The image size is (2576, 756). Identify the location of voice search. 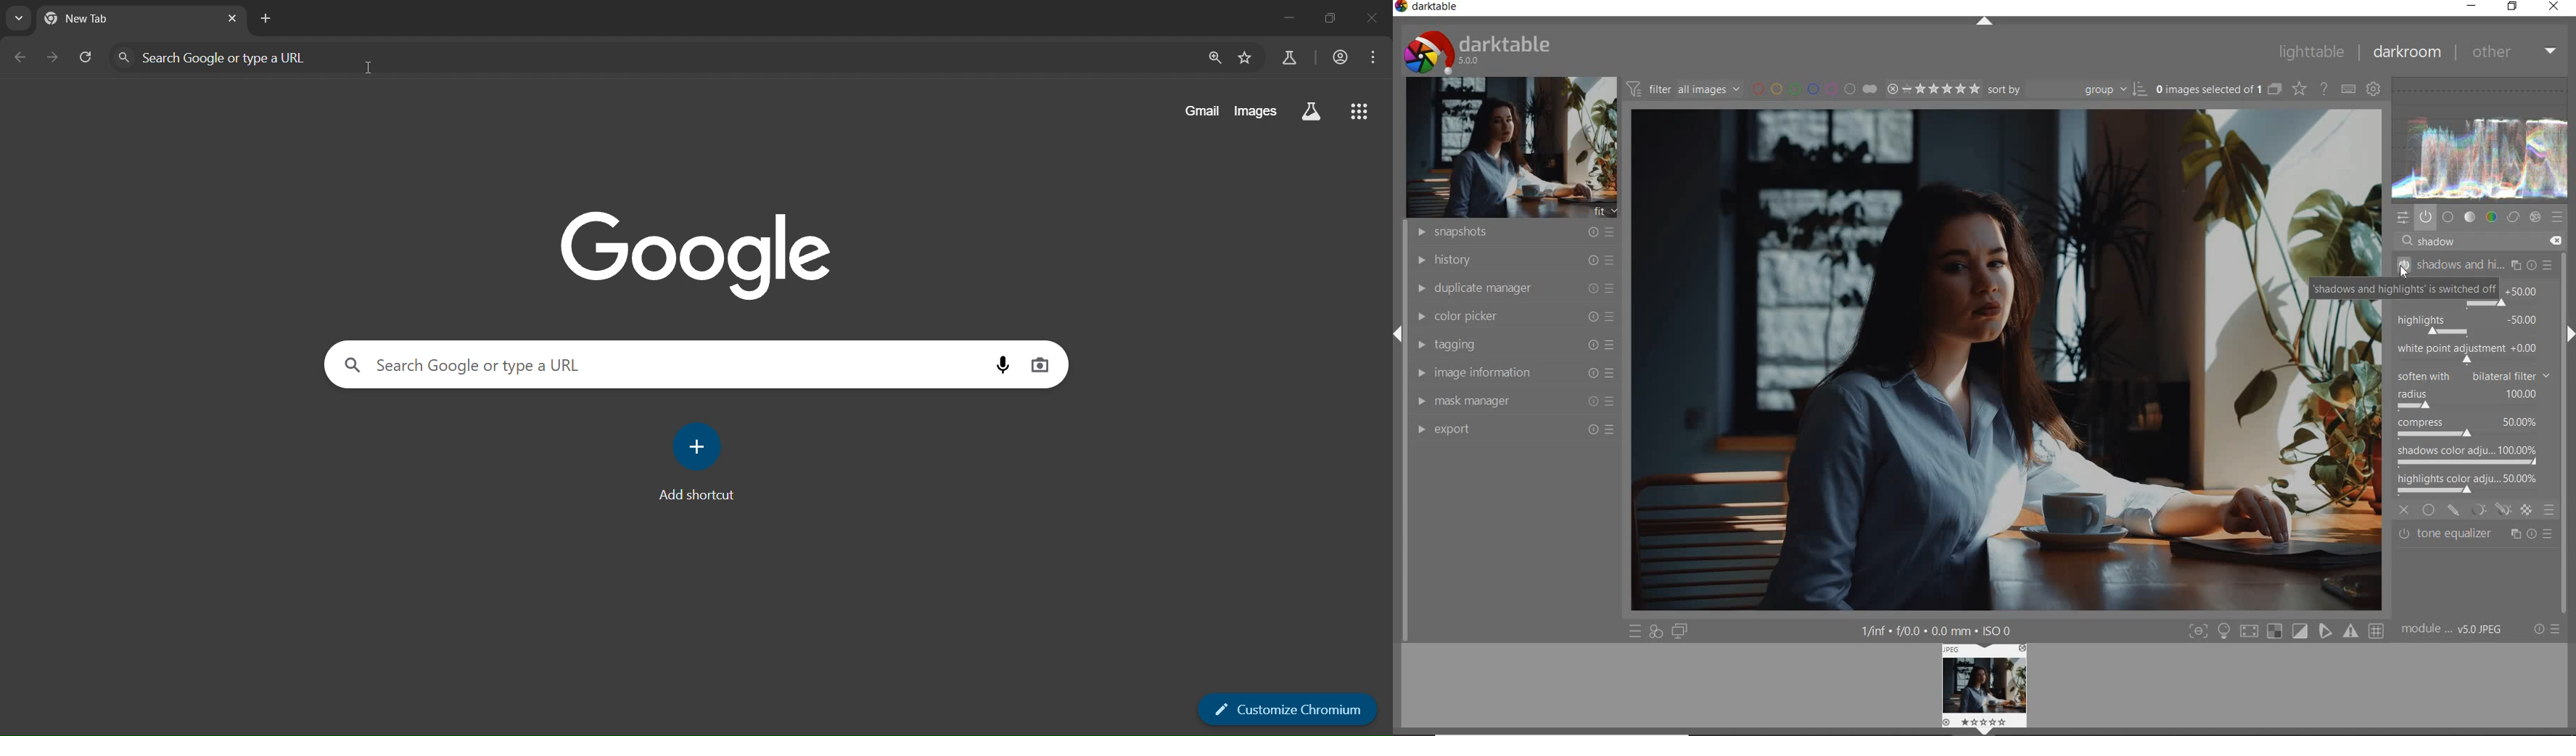
(1006, 365).